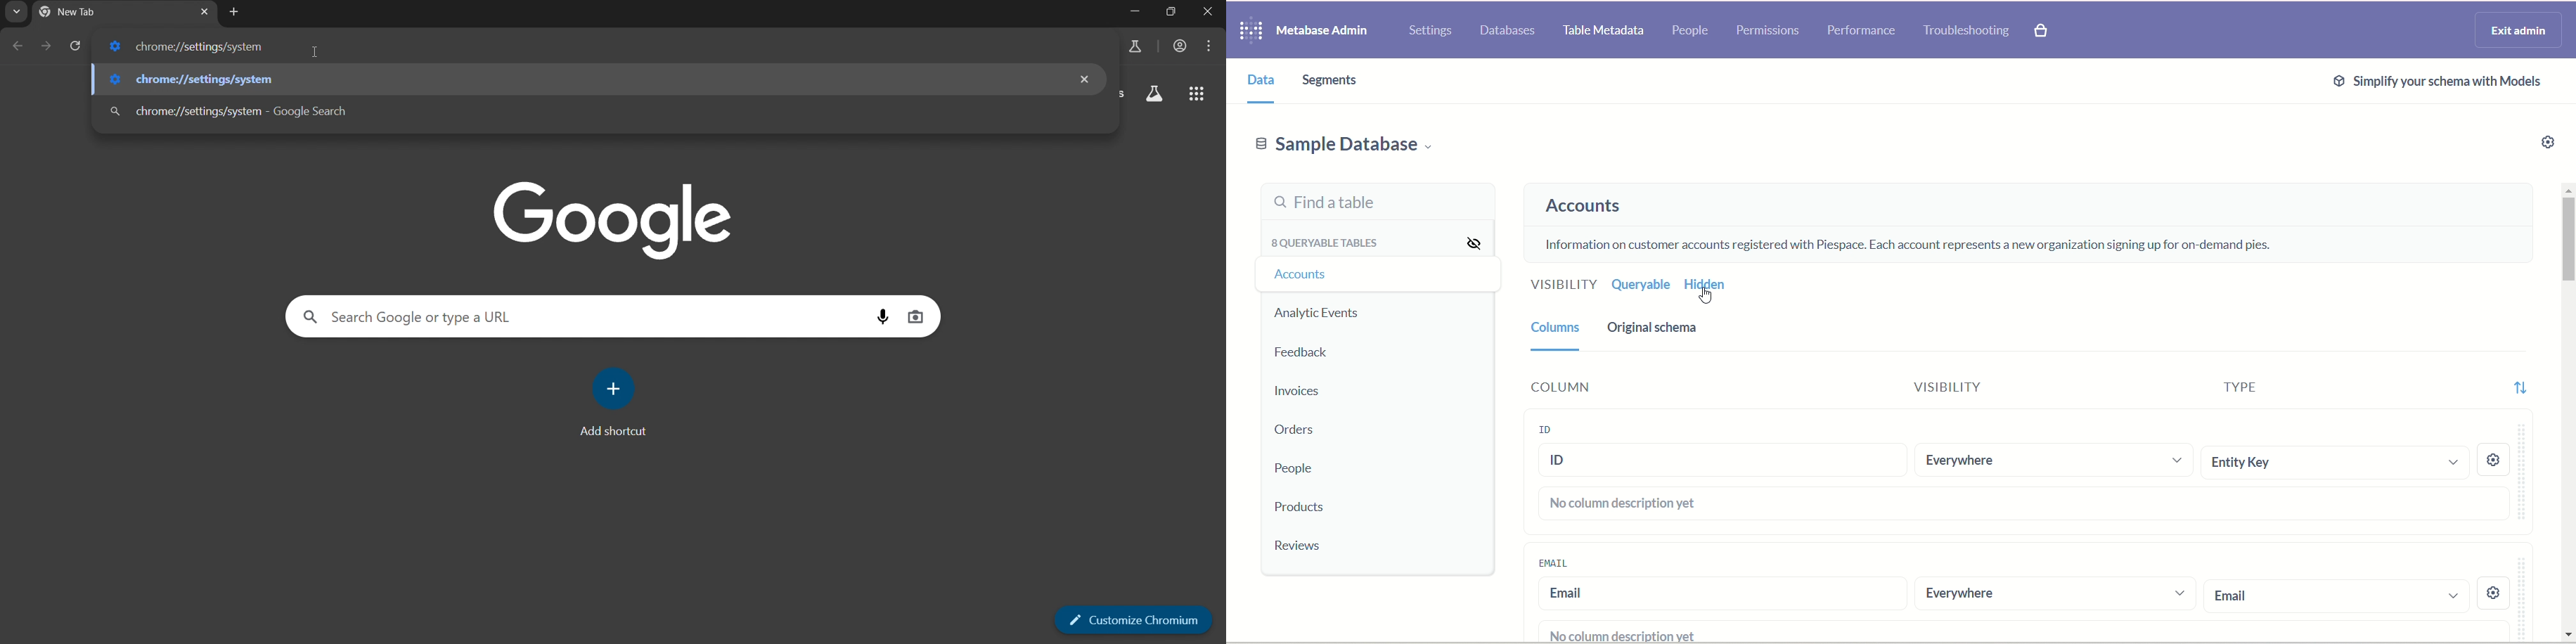  What do you see at coordinates (316, 54) in the screenshot?
I see `cursor` at bounding box center [316, 54].